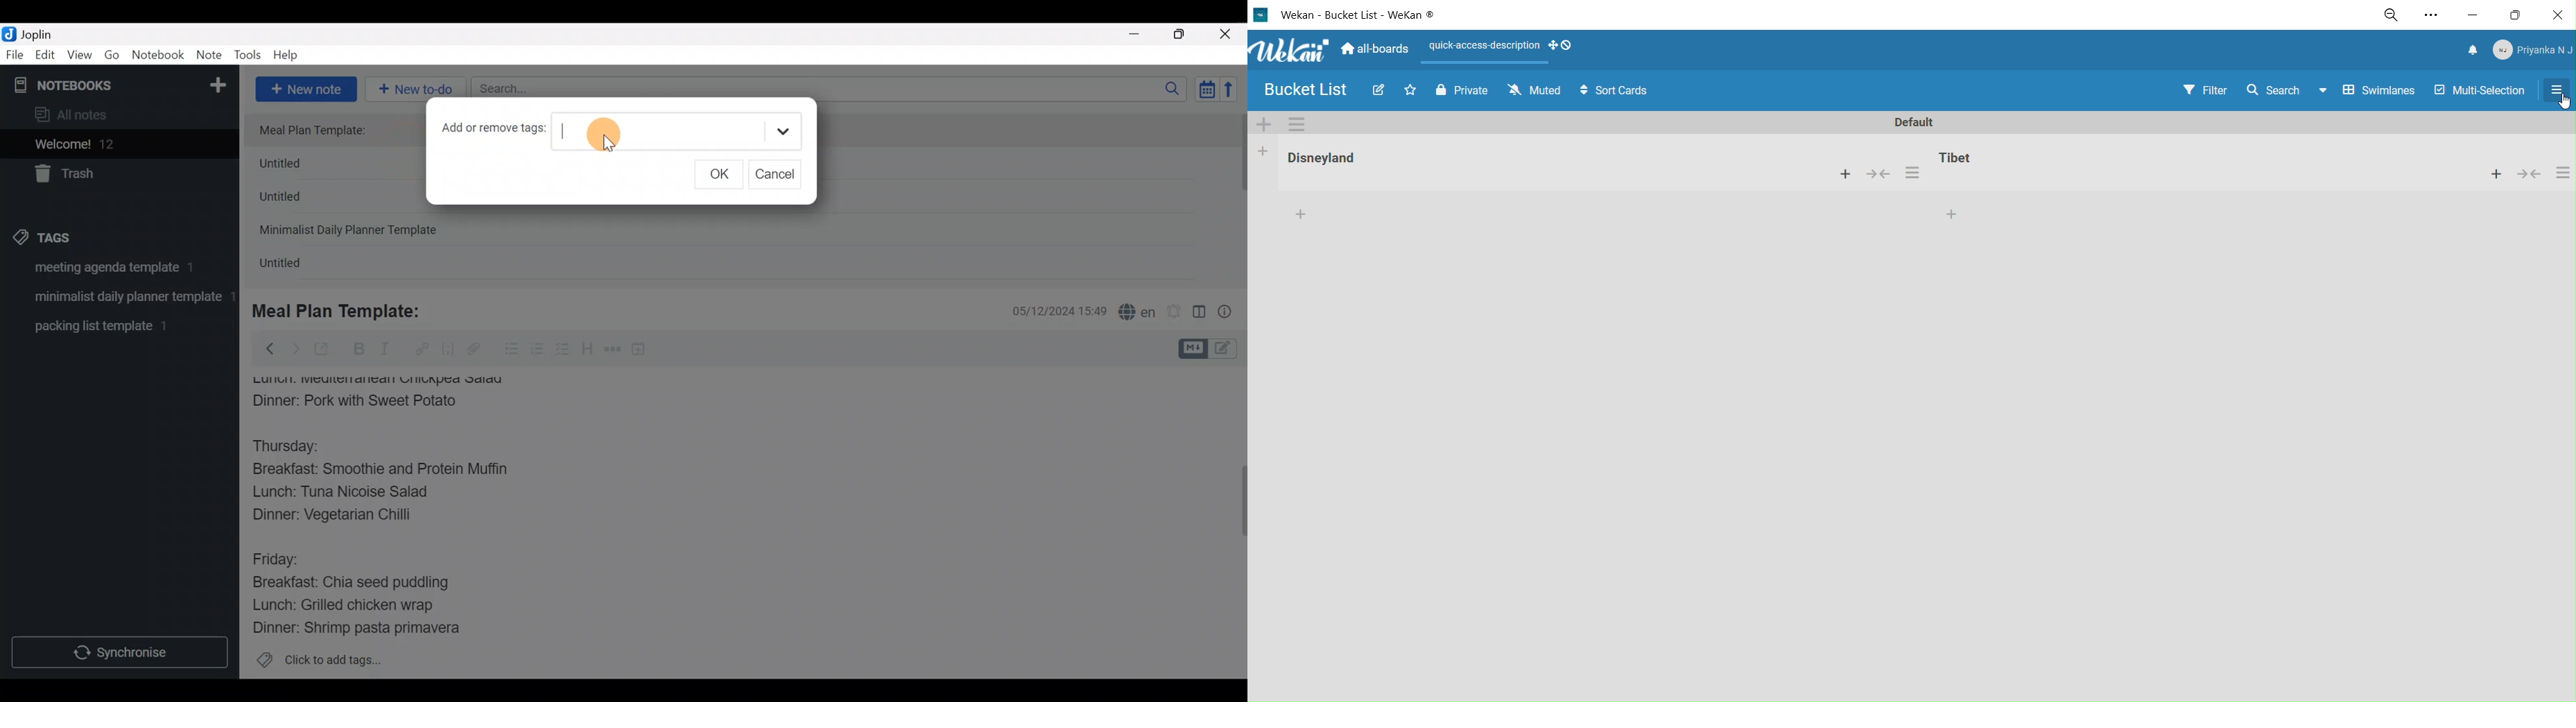  Describe the element at coordinates (383, 352) in the screenshot. I see `Italic` at that location.